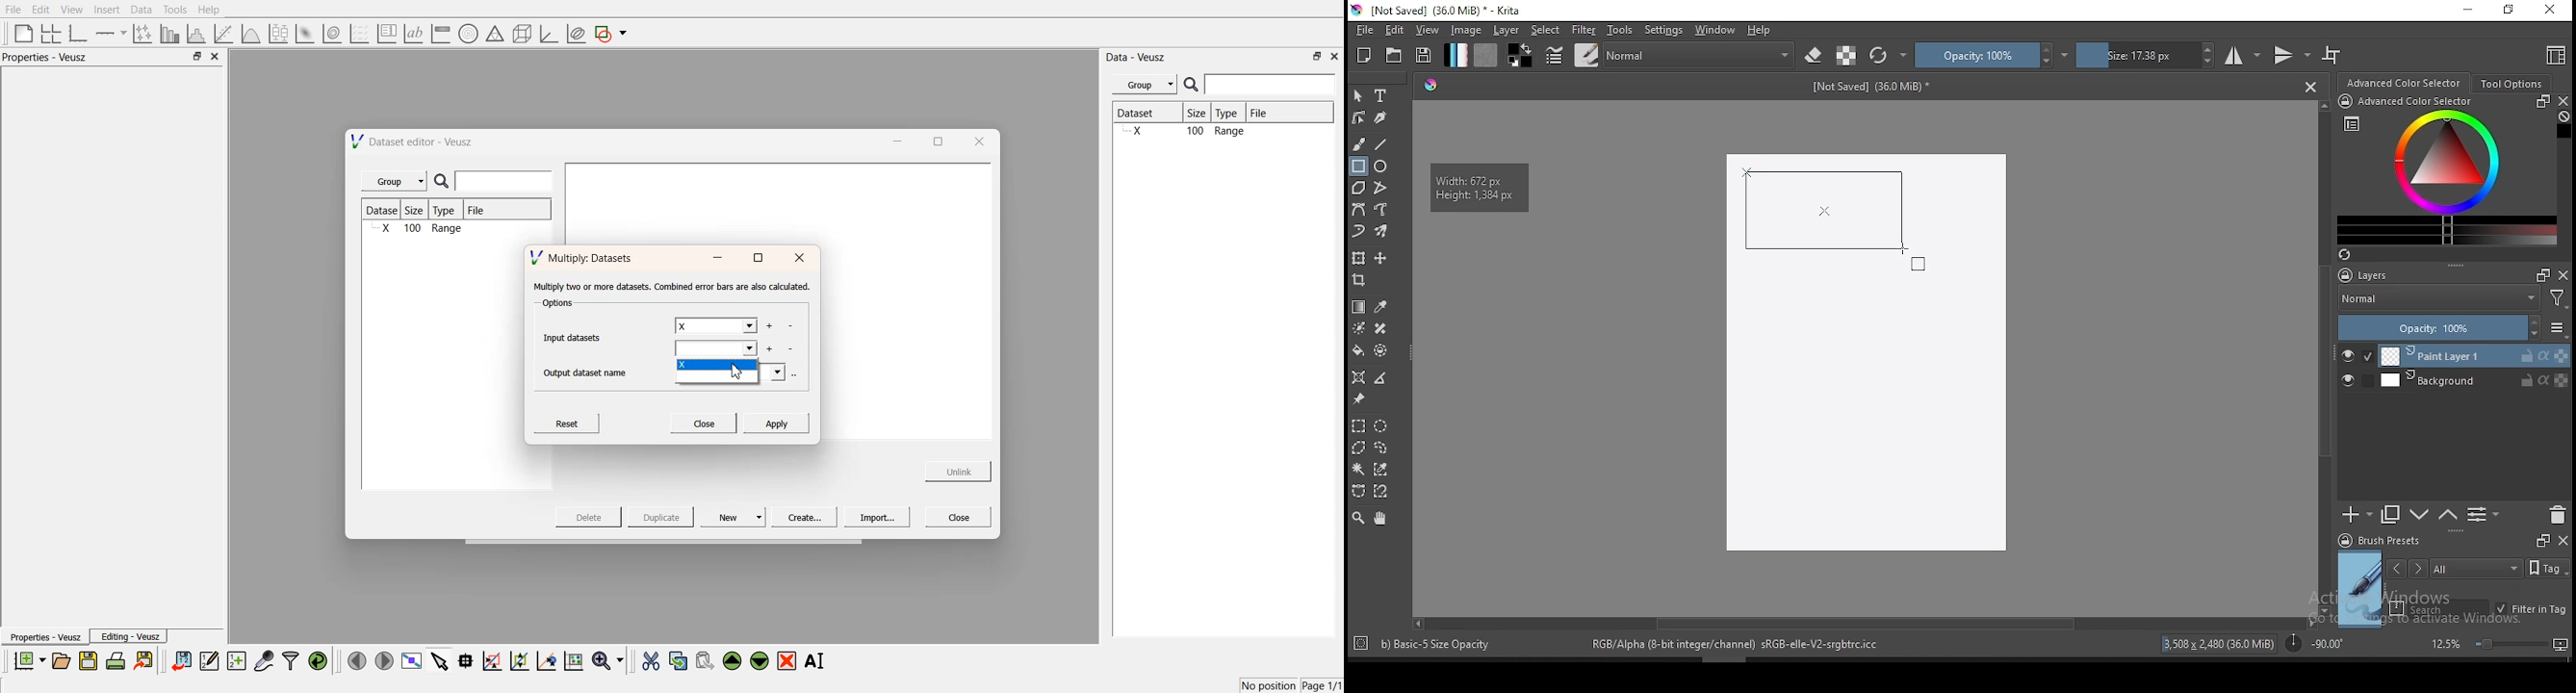 The width and height of the screenshot is (2576, 700). Describe the element at coordinates (1358, 350) in the screenshot. I see `paint bucket tool` at that location.